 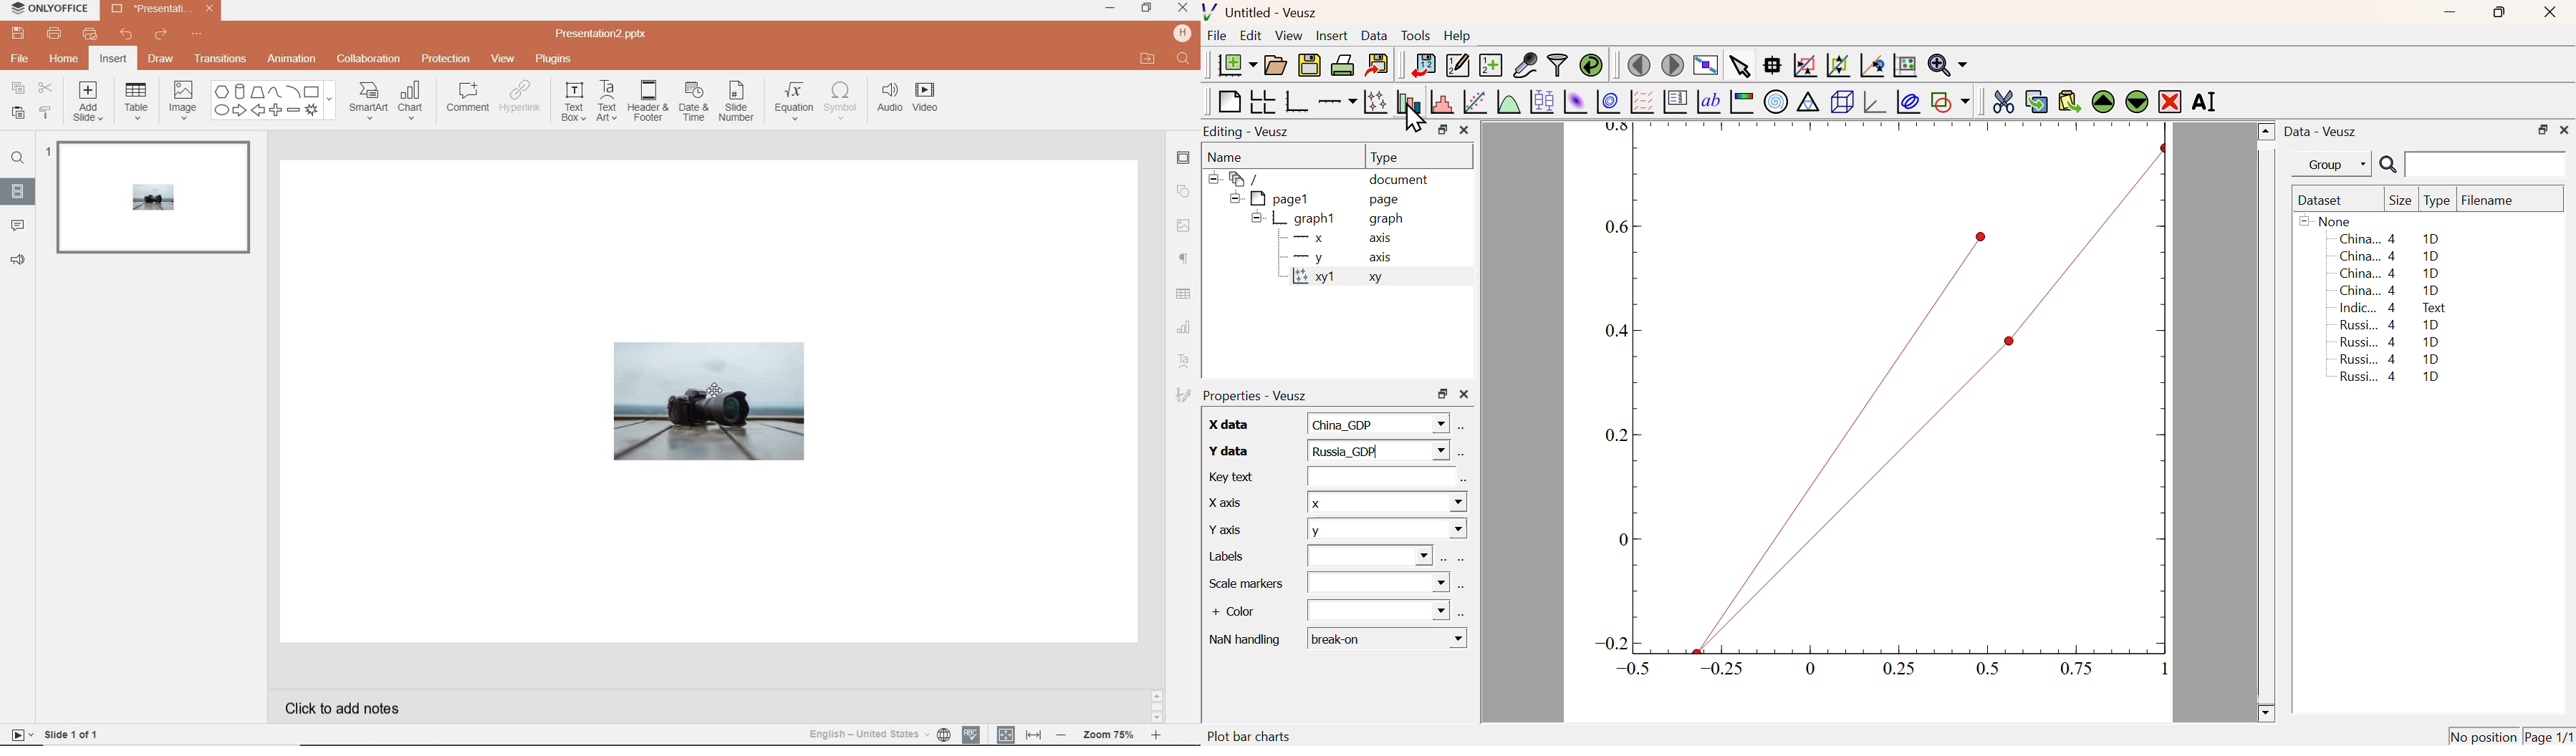 I want to click on Plot points with lines and errorbars, so click(x=1377, y=102).